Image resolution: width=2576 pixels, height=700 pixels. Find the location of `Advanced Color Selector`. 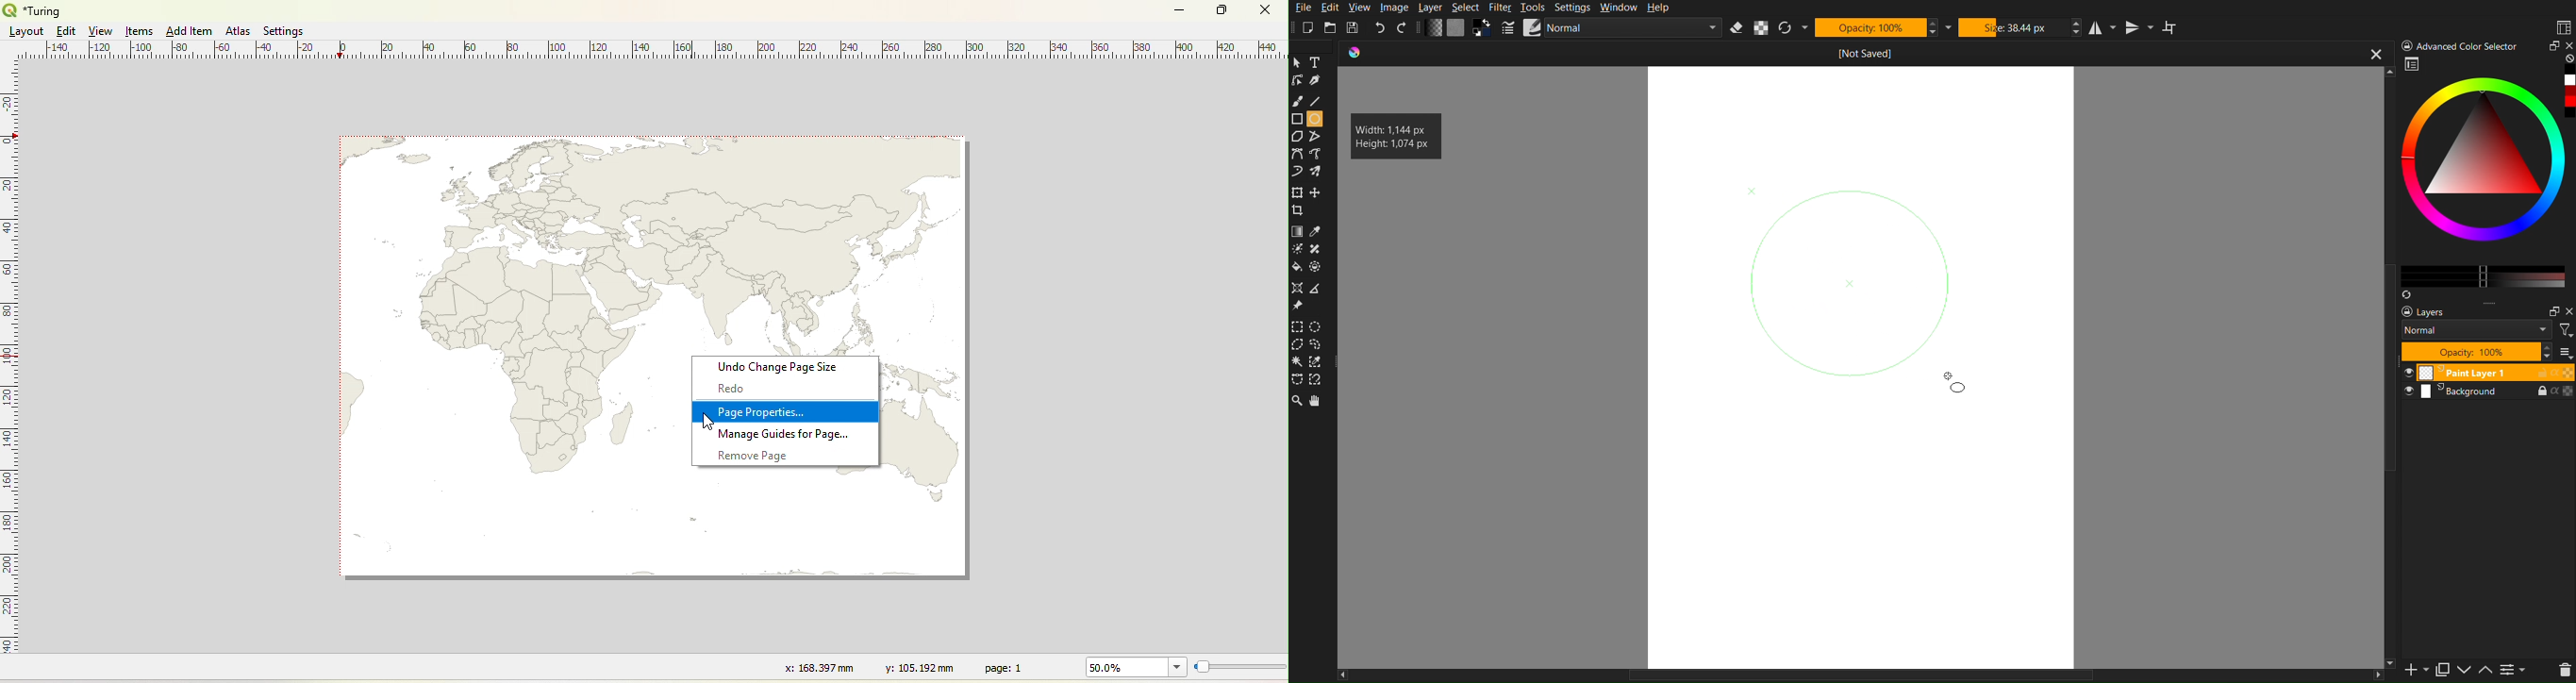

Advanced Color Selector is located at coordinates (2488, 179).